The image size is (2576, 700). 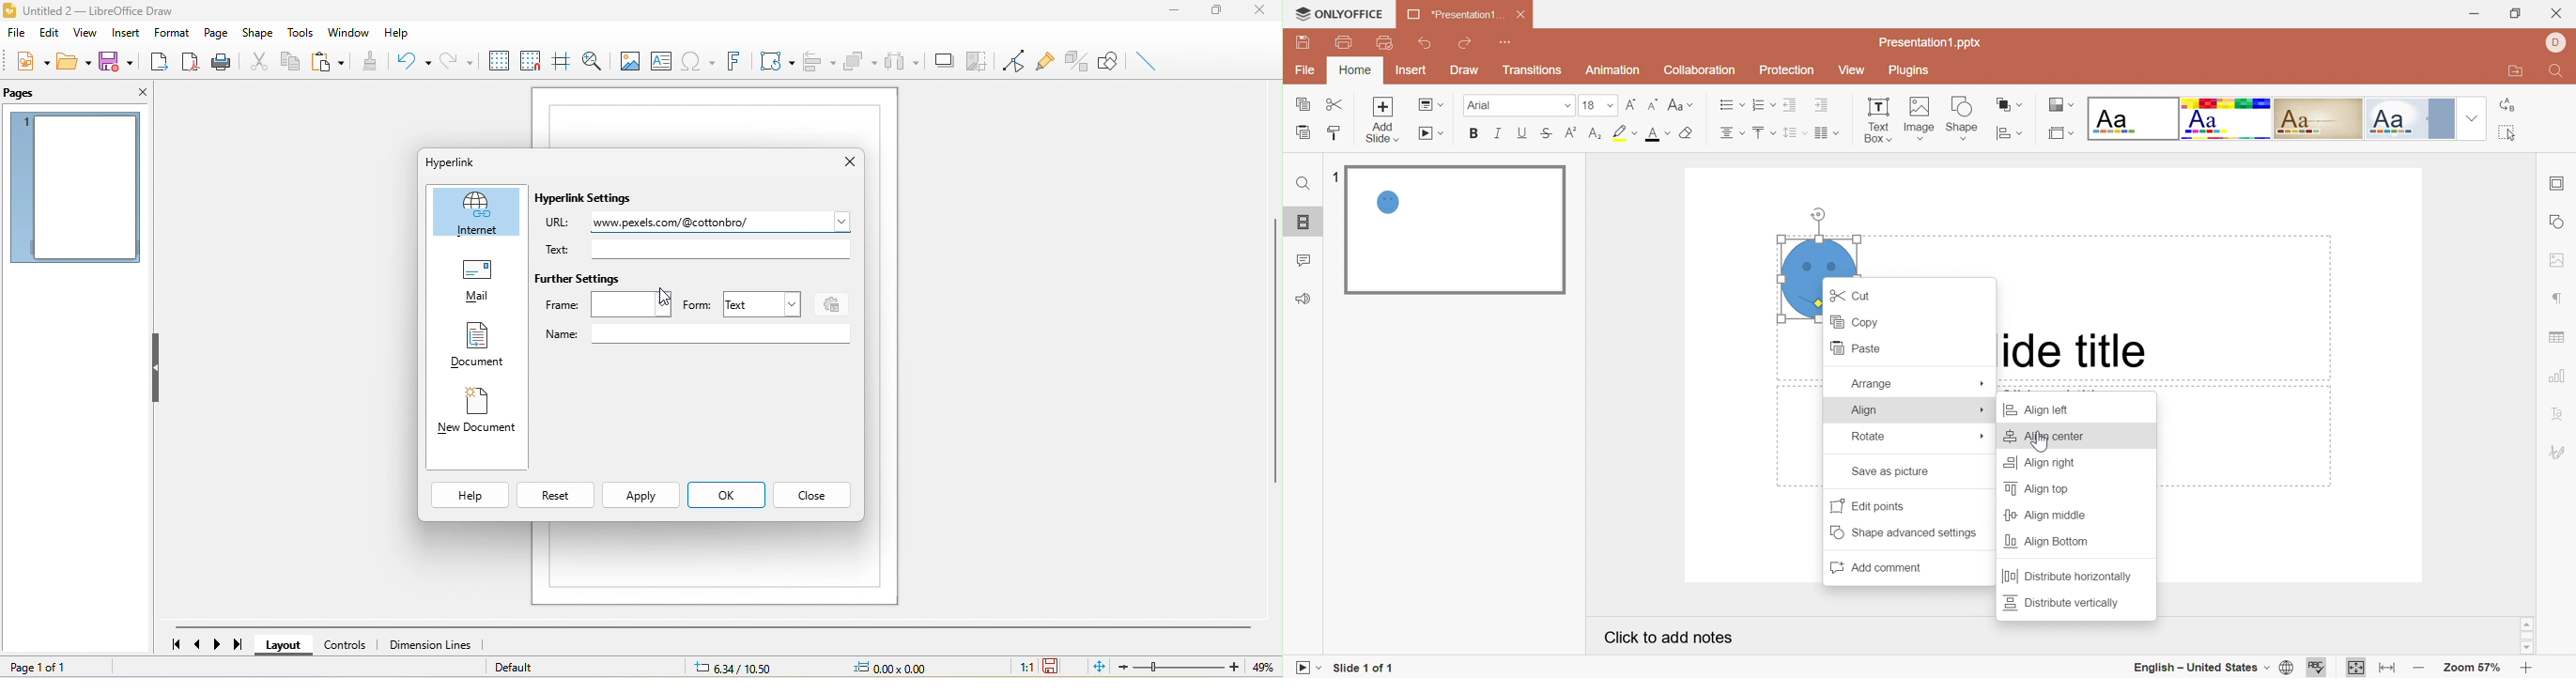 I want to click on clone formatting, so click(x=374, y=60).